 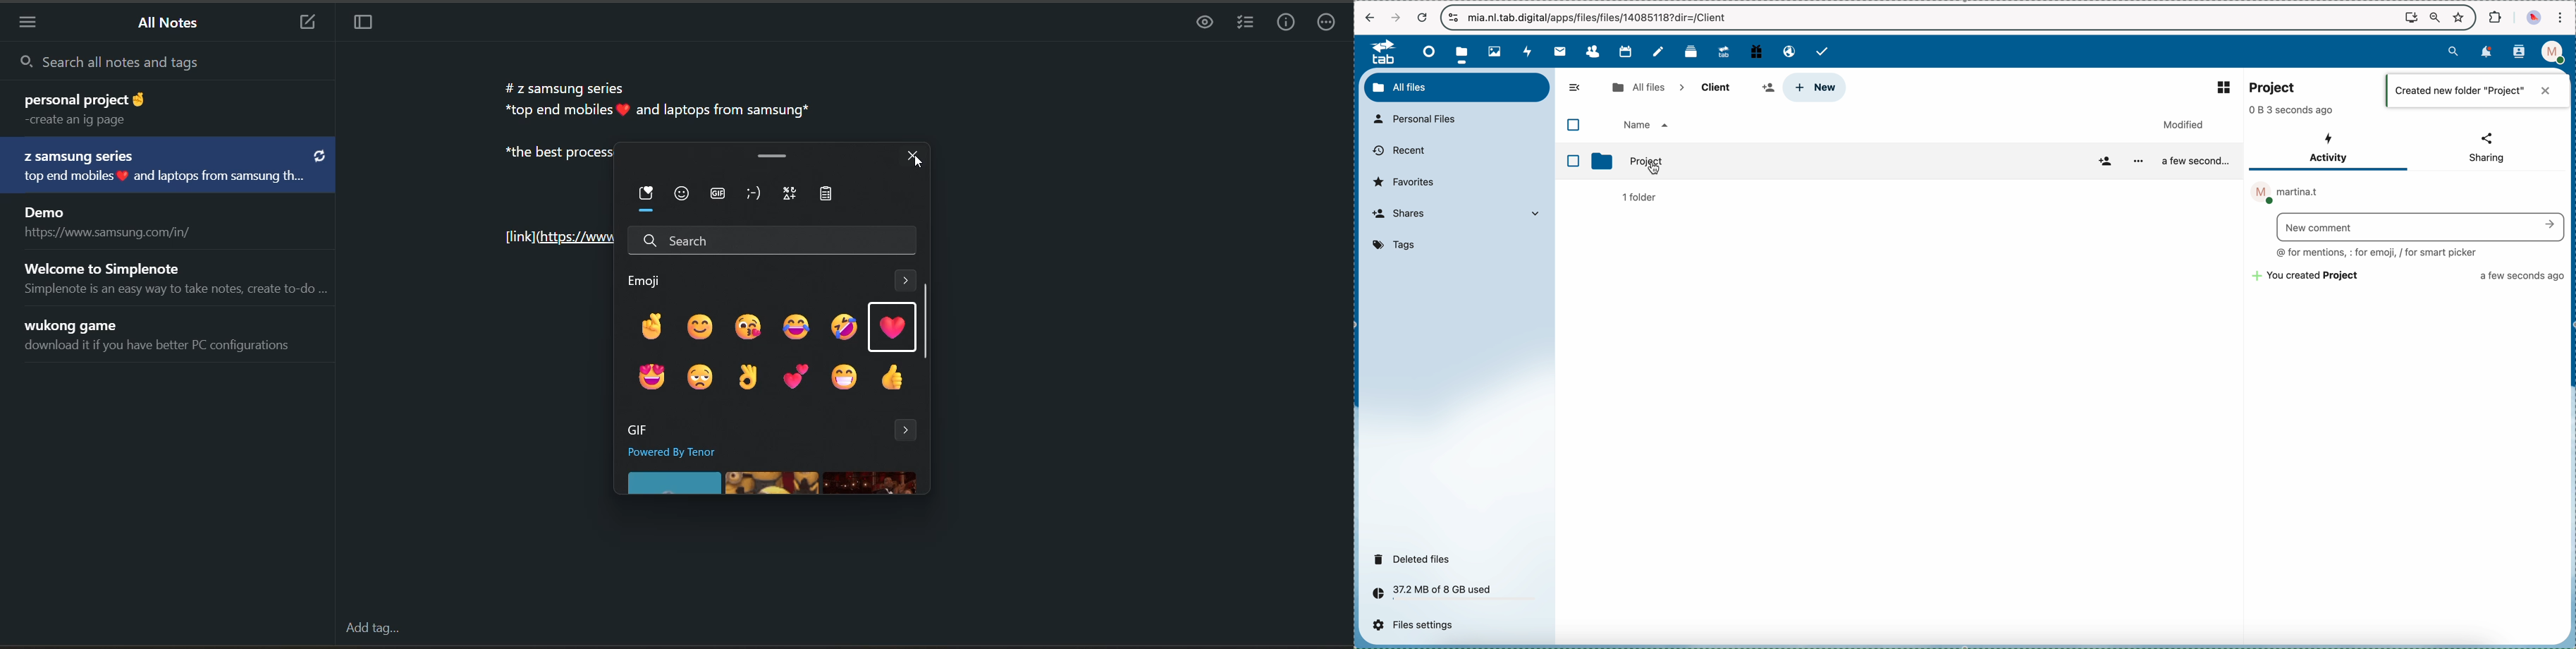 What do you see at coordinates (1379, 52) in the screenshot?
I see `tab` at bounding box center [1379, 52].